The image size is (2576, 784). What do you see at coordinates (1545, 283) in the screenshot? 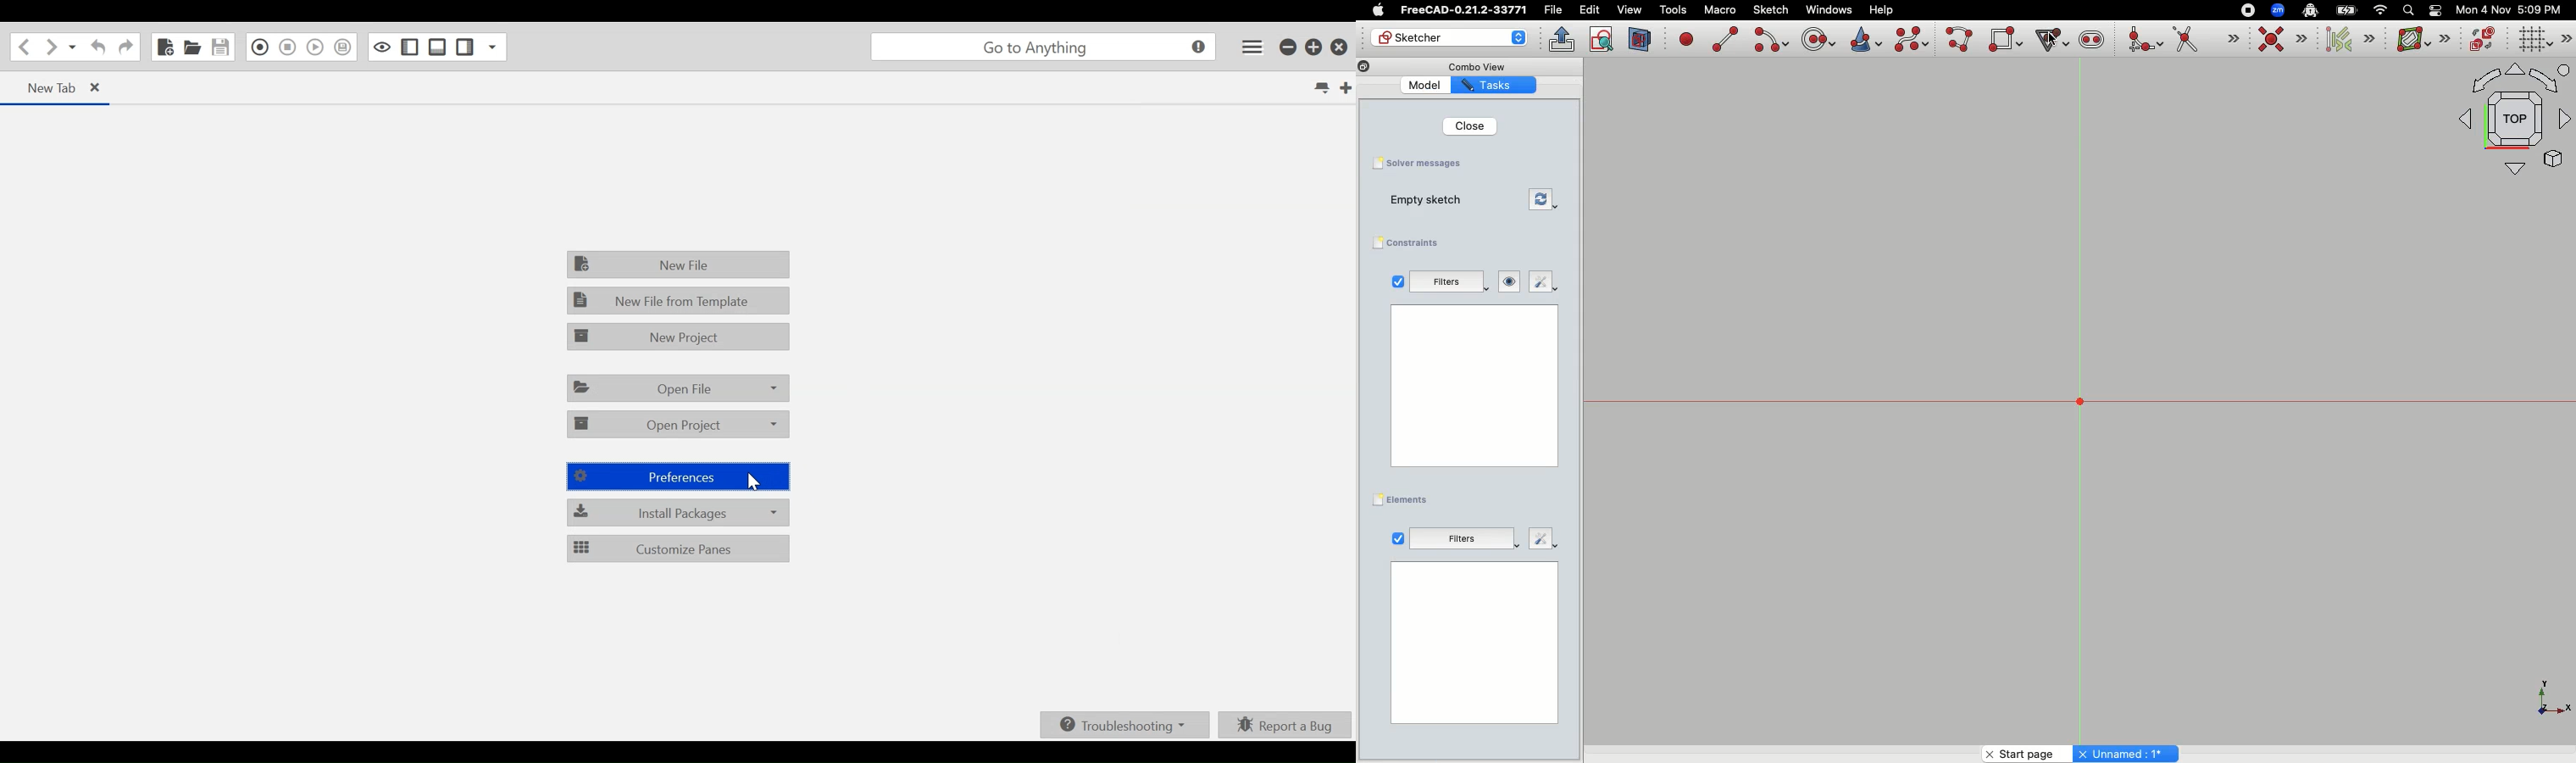
I see `Settings` at bounding box center [1545, 283].